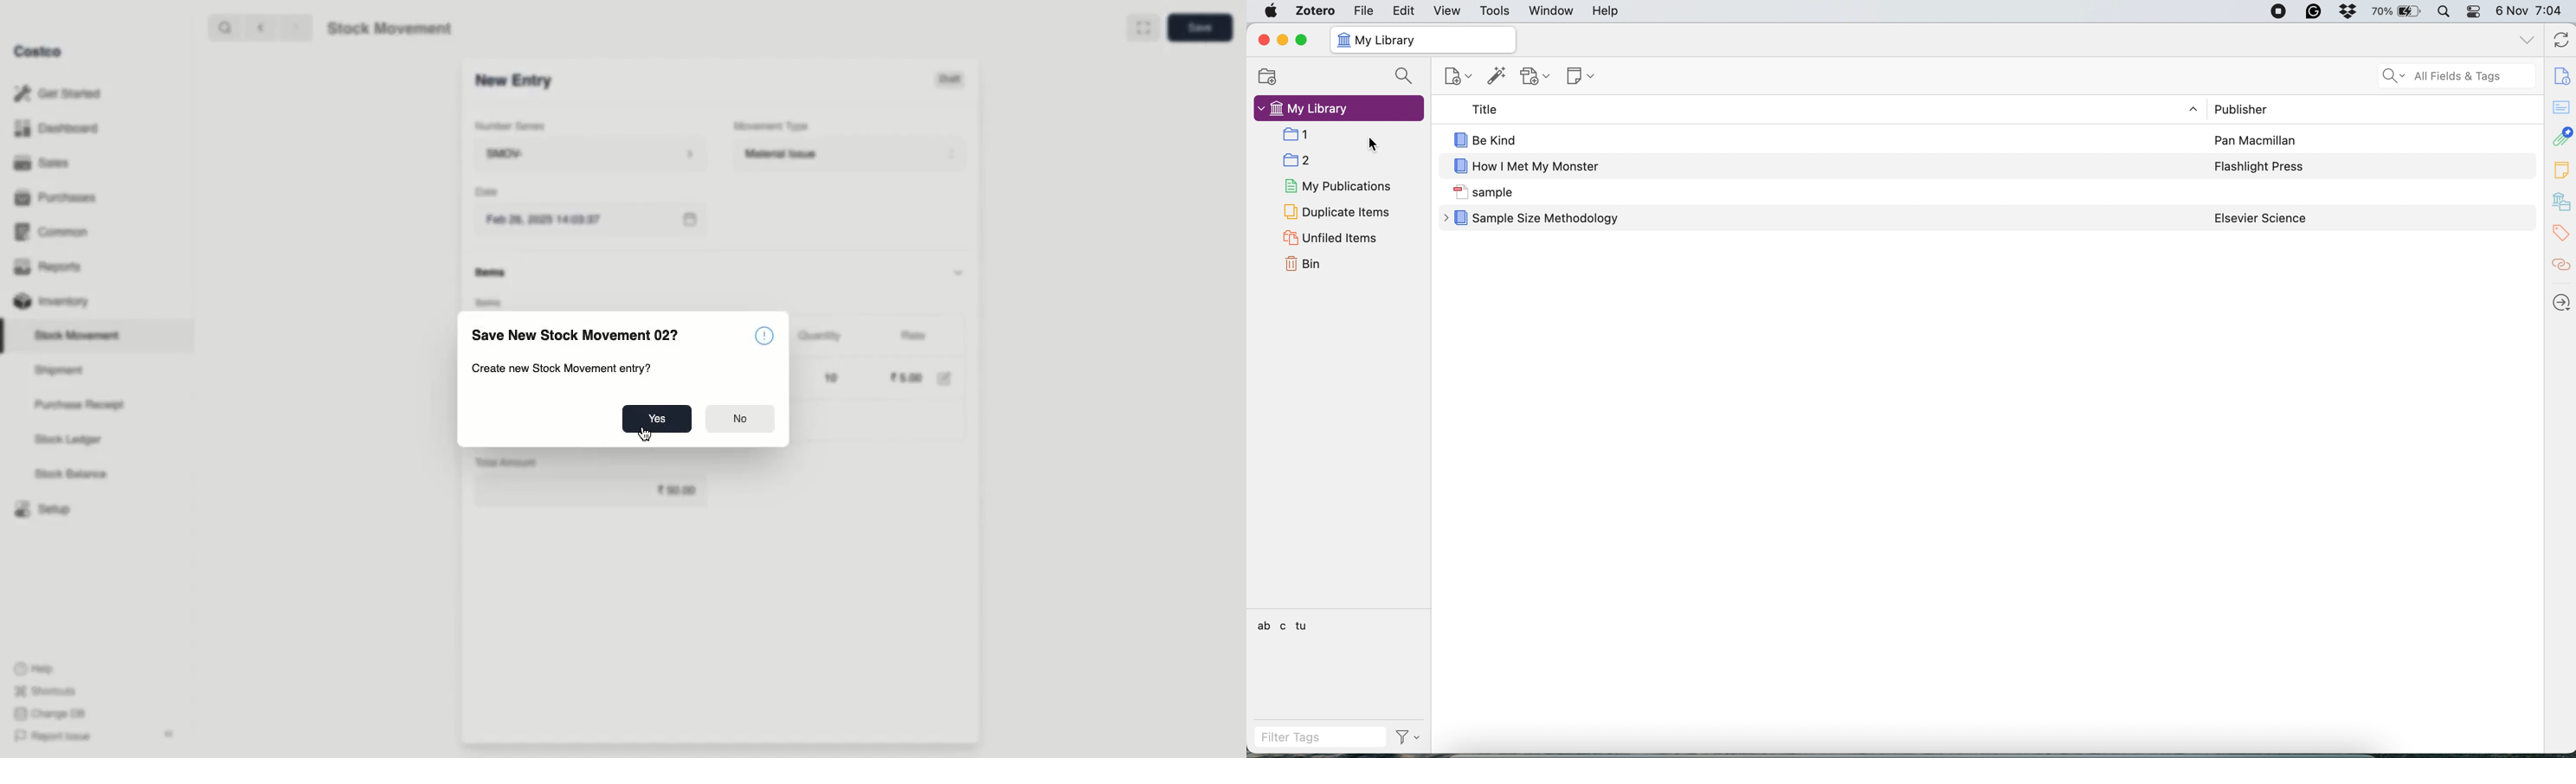  Describe the element at coordinates (168, 733) in the screenshot. I see `collapse` at that location.